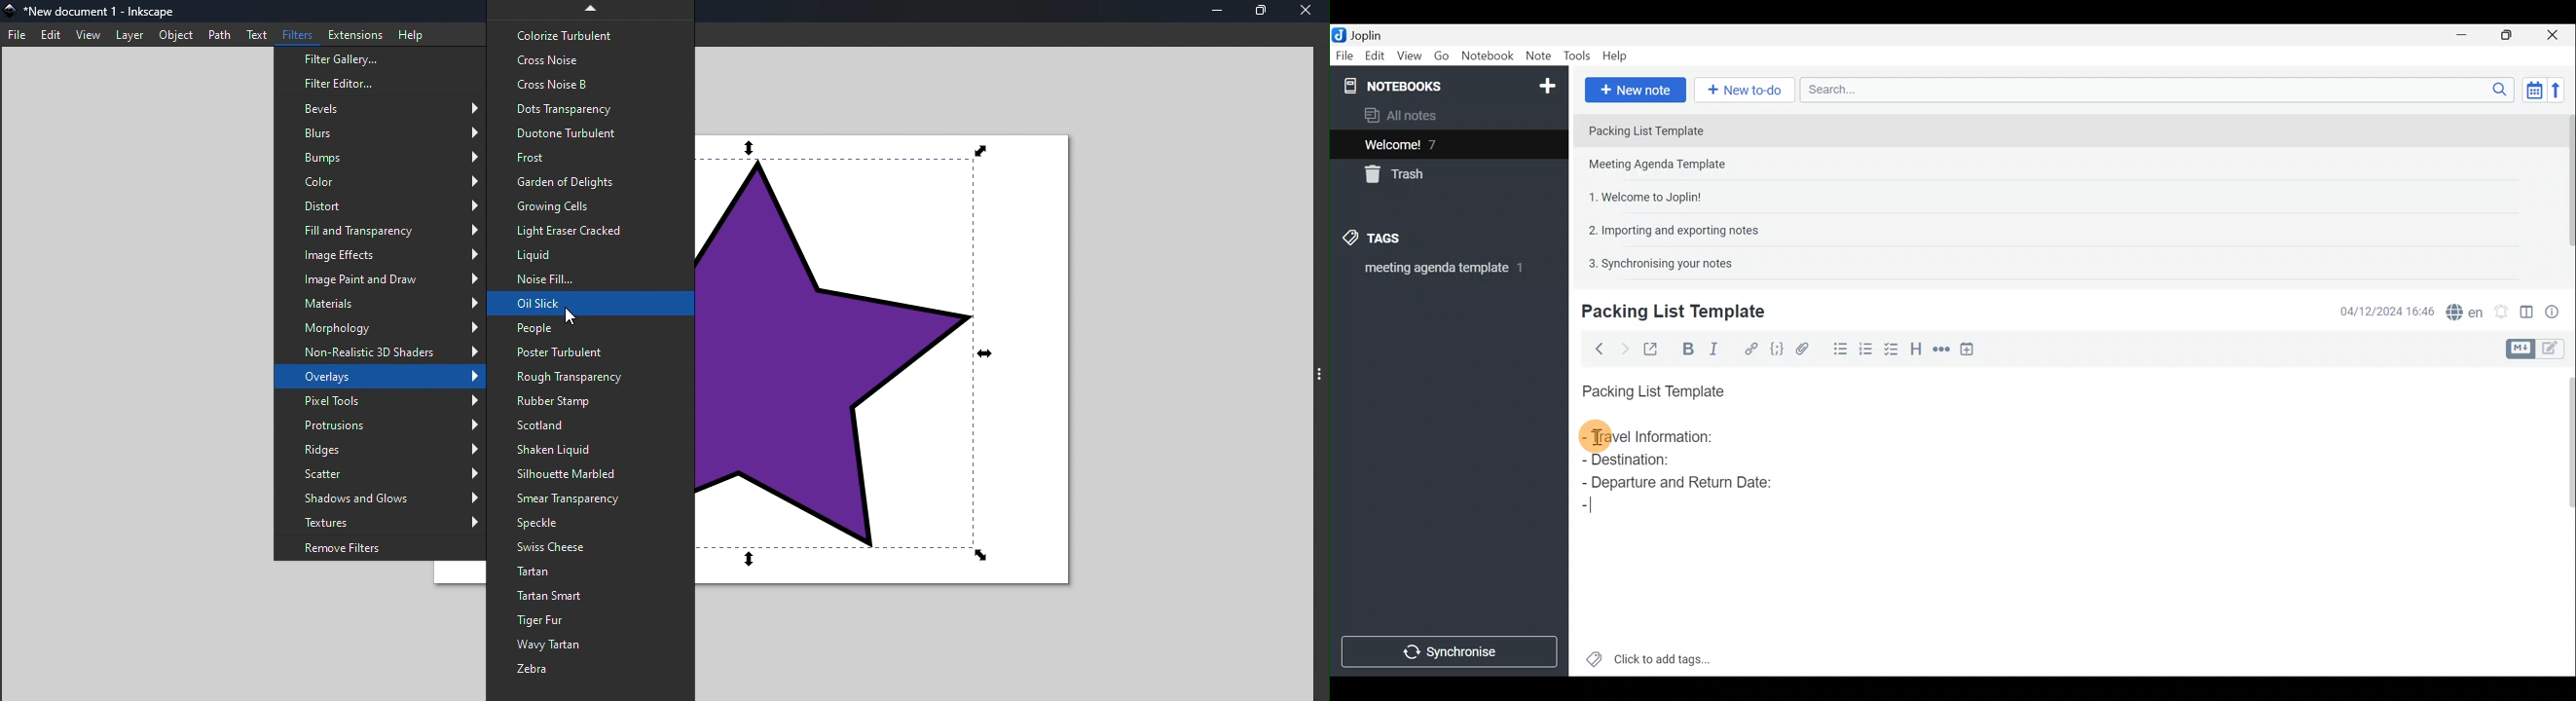 The height and width of the screenshot is (728, 2576). What do you see at coordinates (1634, 88) in the screenshot?
I see `New note` at bounding box center [1634, 88].